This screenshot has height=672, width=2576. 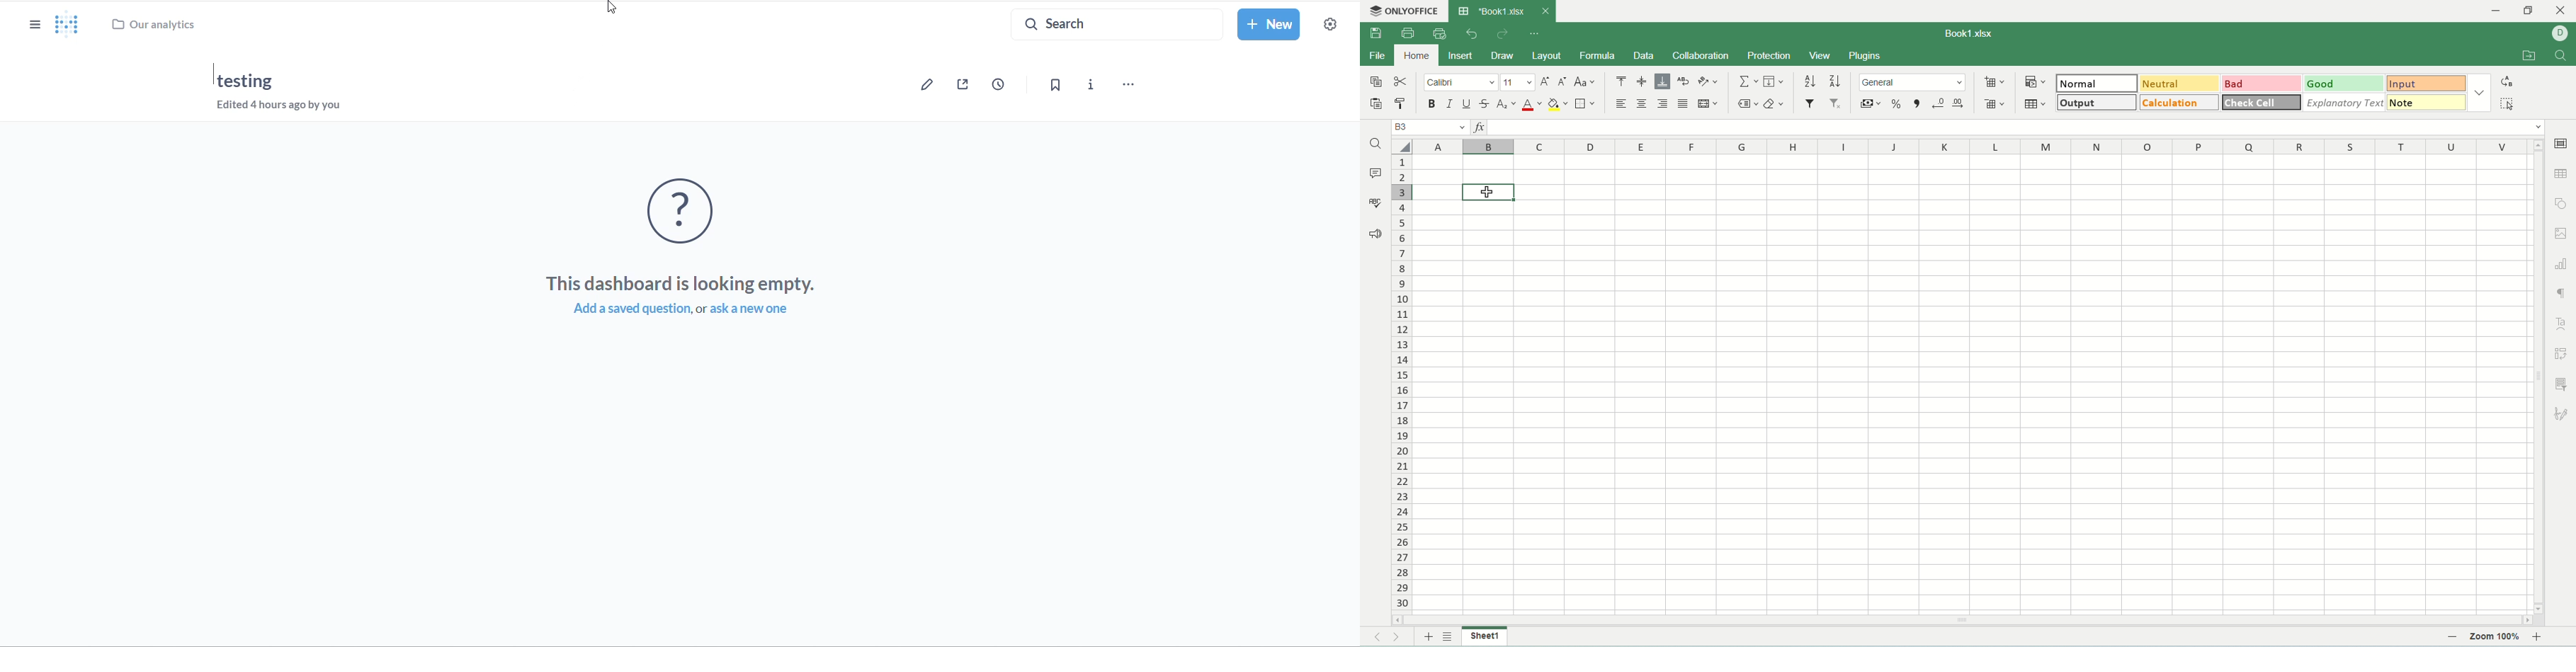 What do you see at coordinates (1662, 103) in the screenshot?
I see `align right` at bounding box center [1662, 103].